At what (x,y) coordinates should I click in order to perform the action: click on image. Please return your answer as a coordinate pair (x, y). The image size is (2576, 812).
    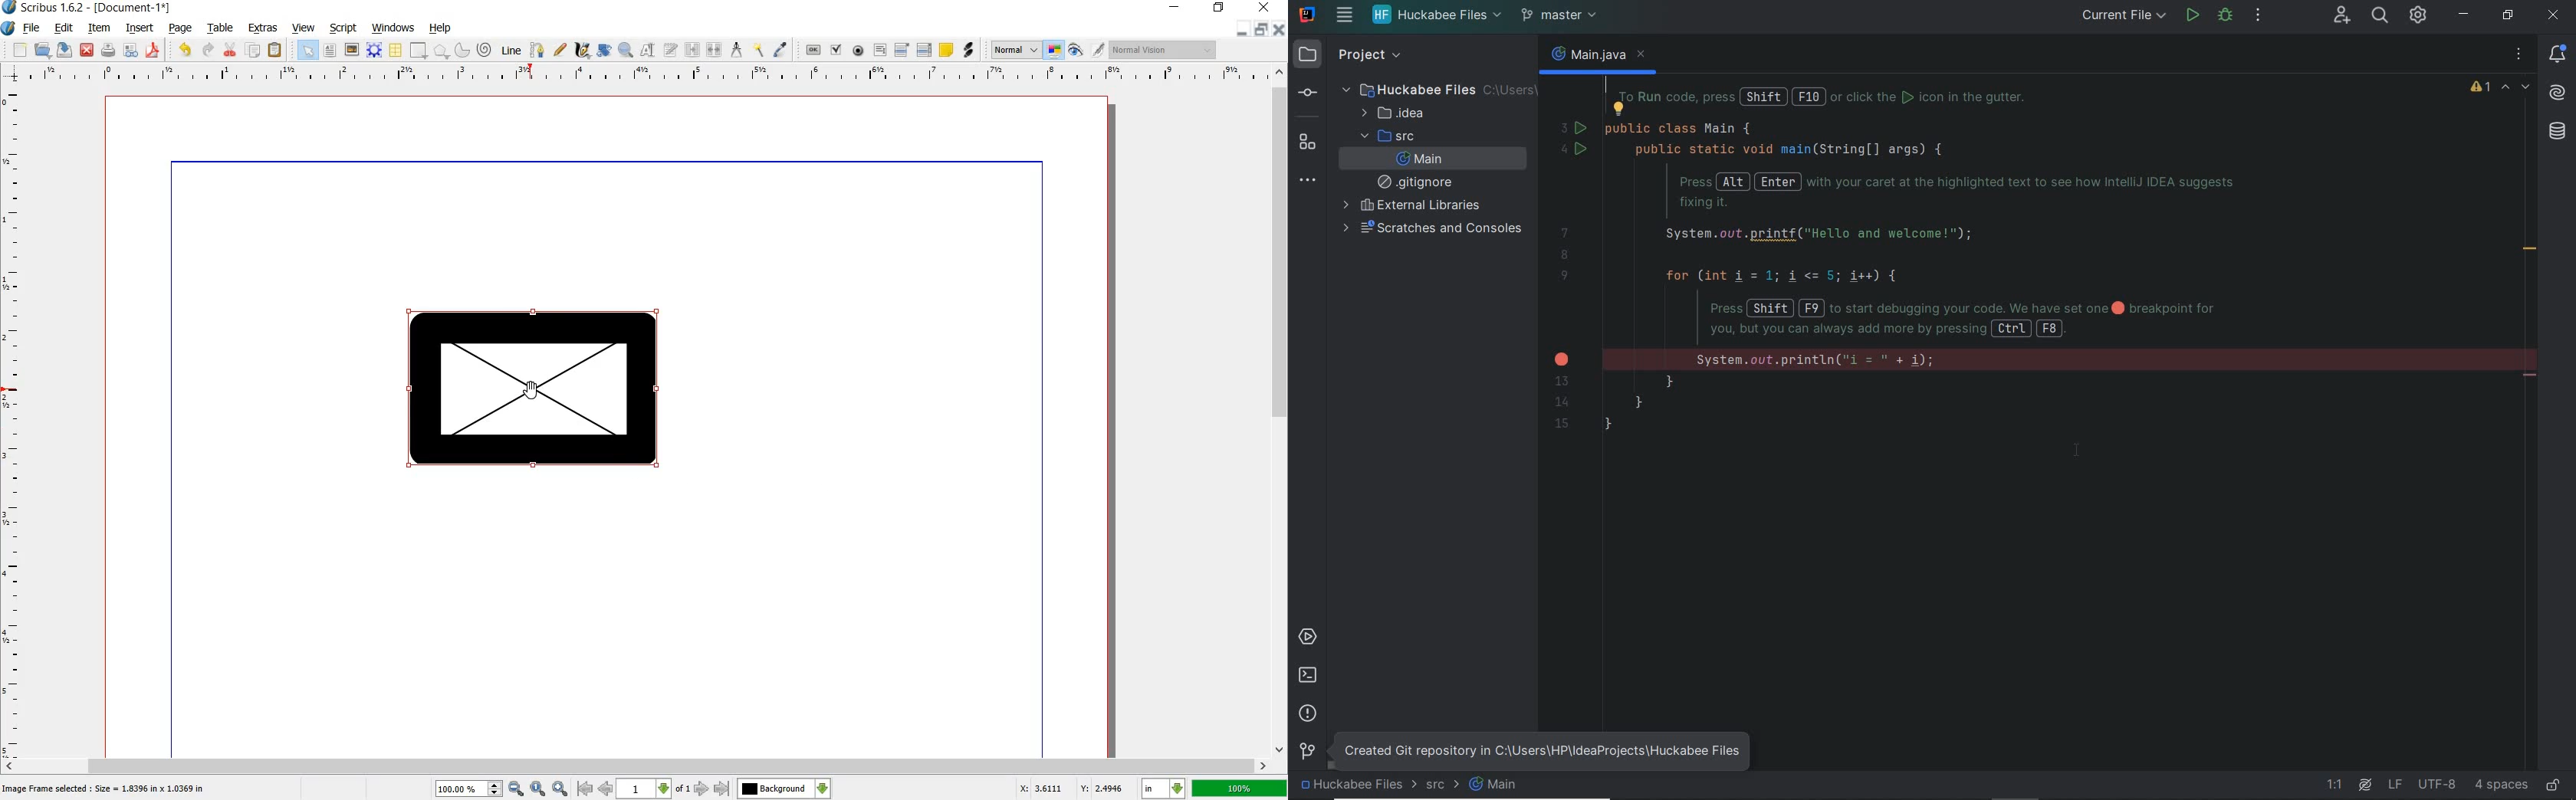
    Looking at the image, I should click on (350, 49).